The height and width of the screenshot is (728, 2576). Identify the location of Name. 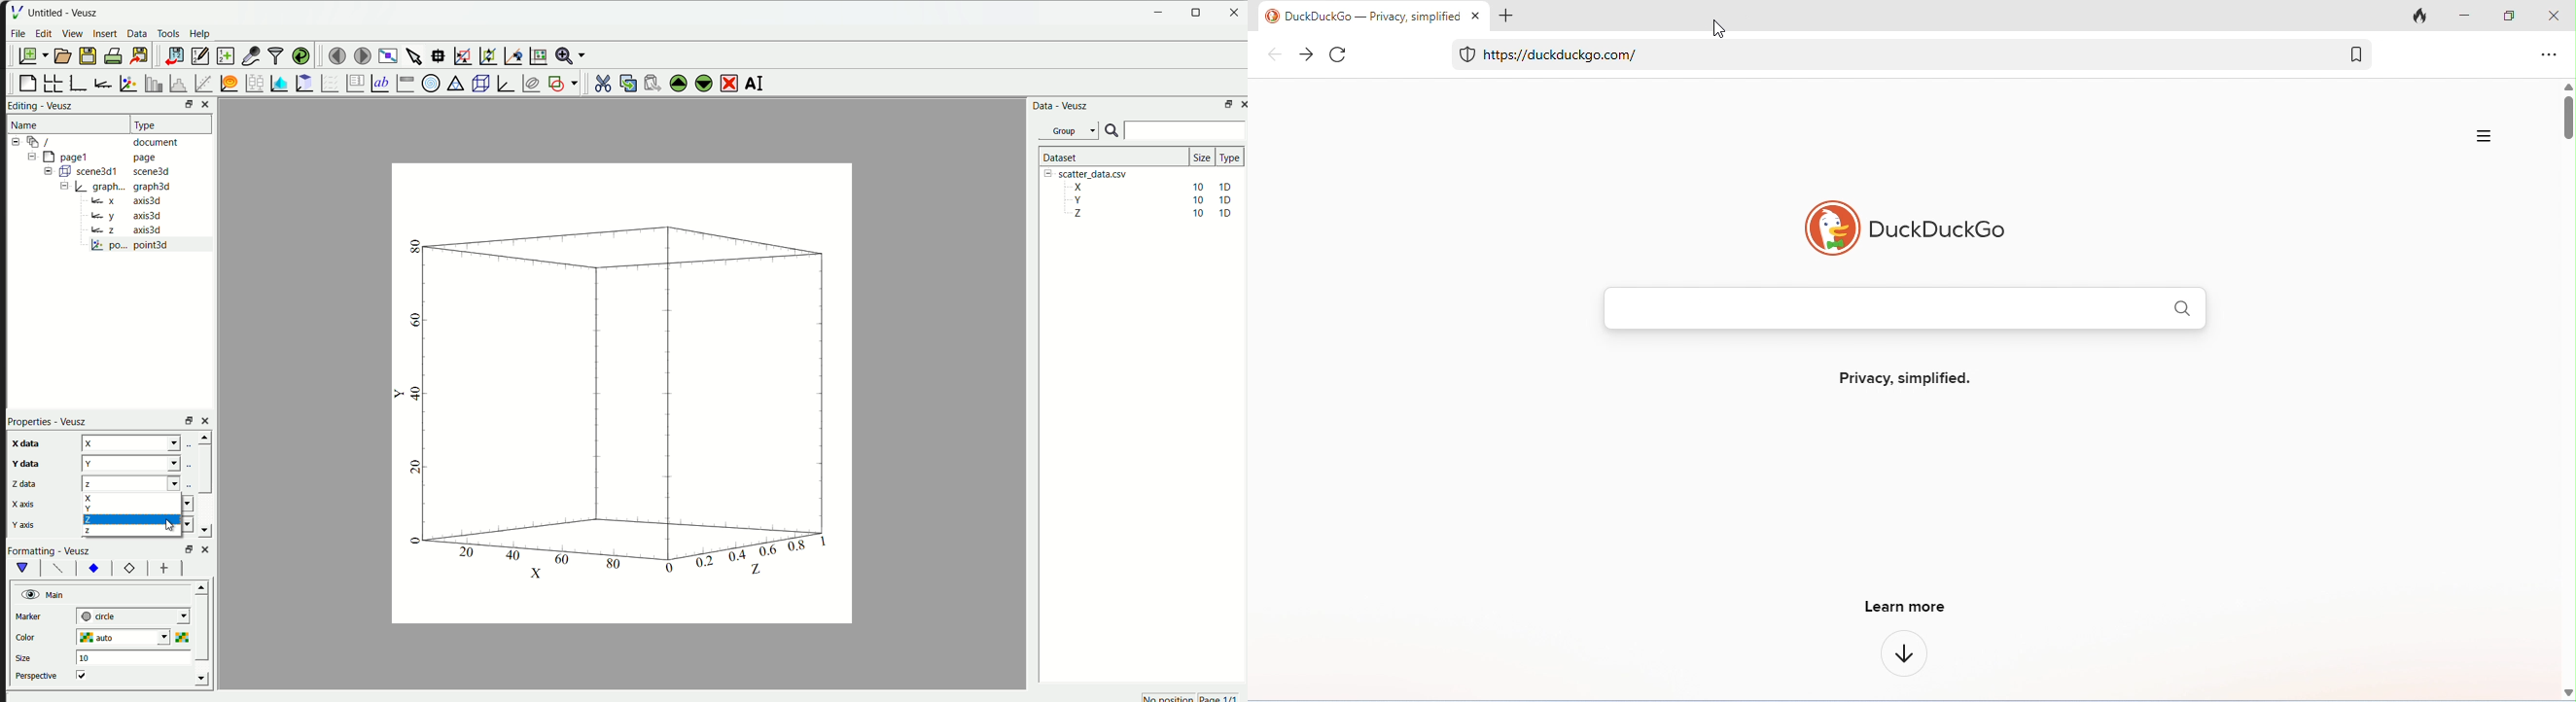
(26, 123).